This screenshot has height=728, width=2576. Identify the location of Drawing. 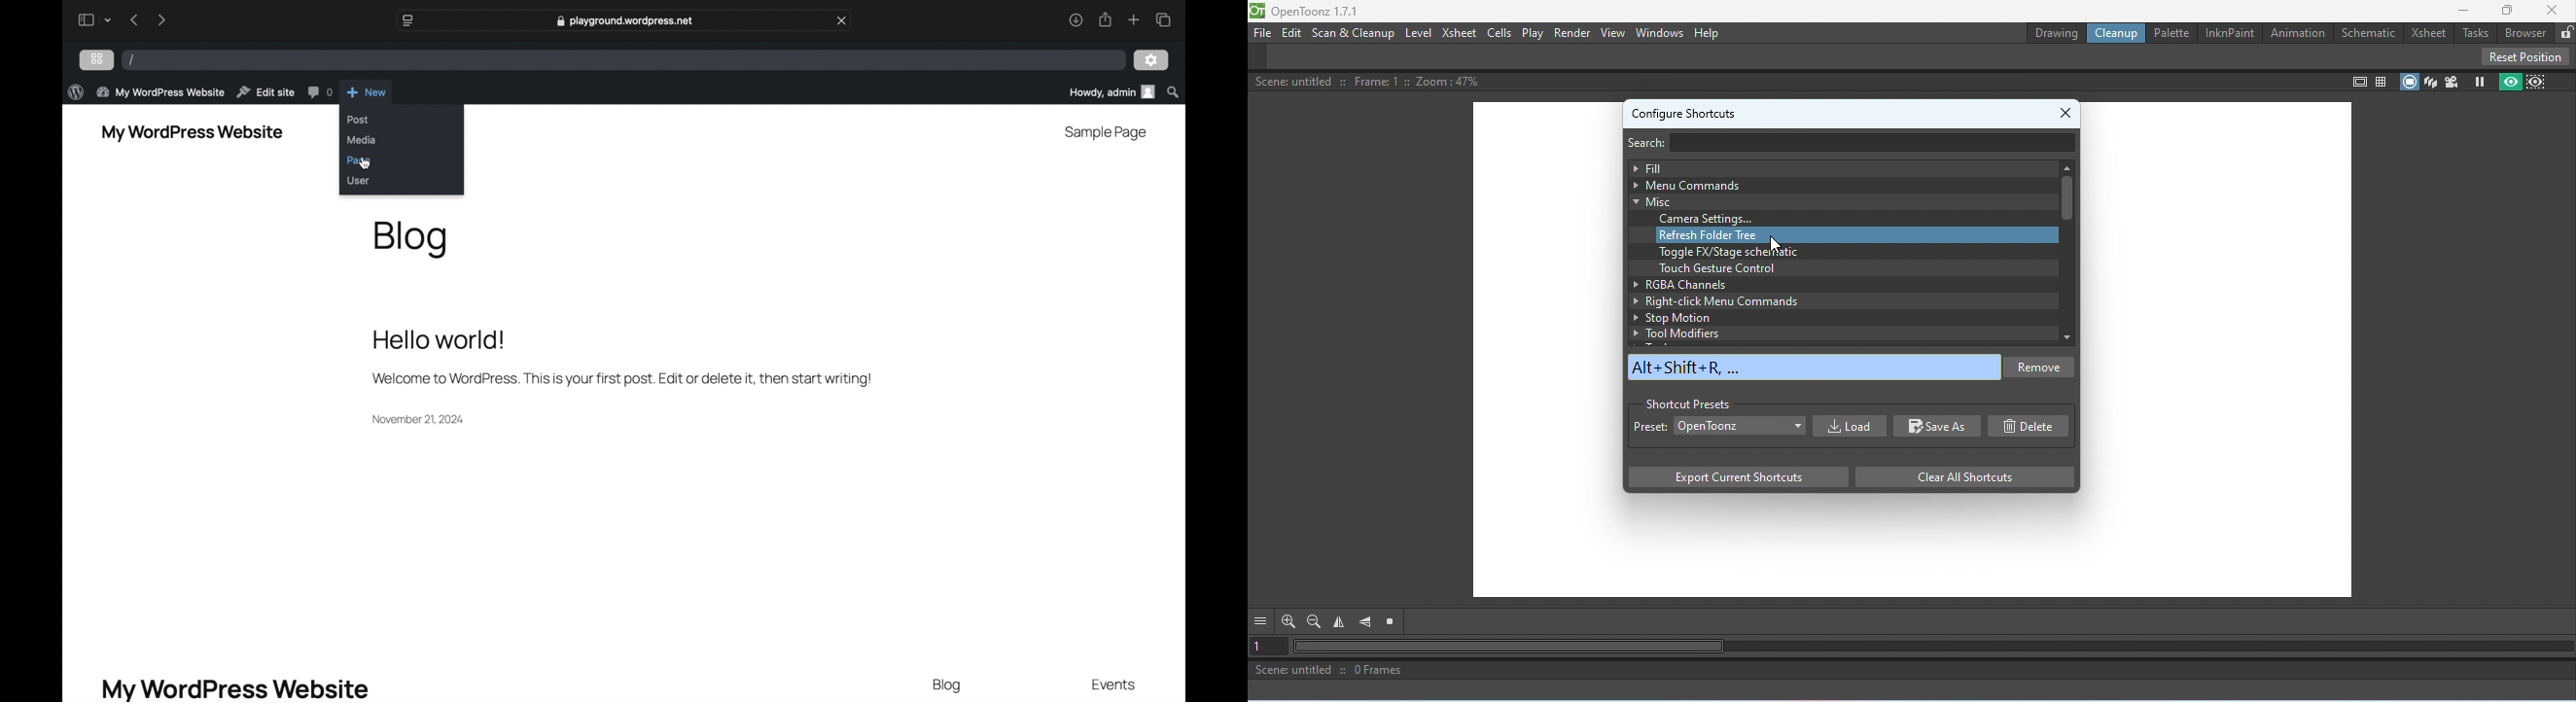
(2055, 33).